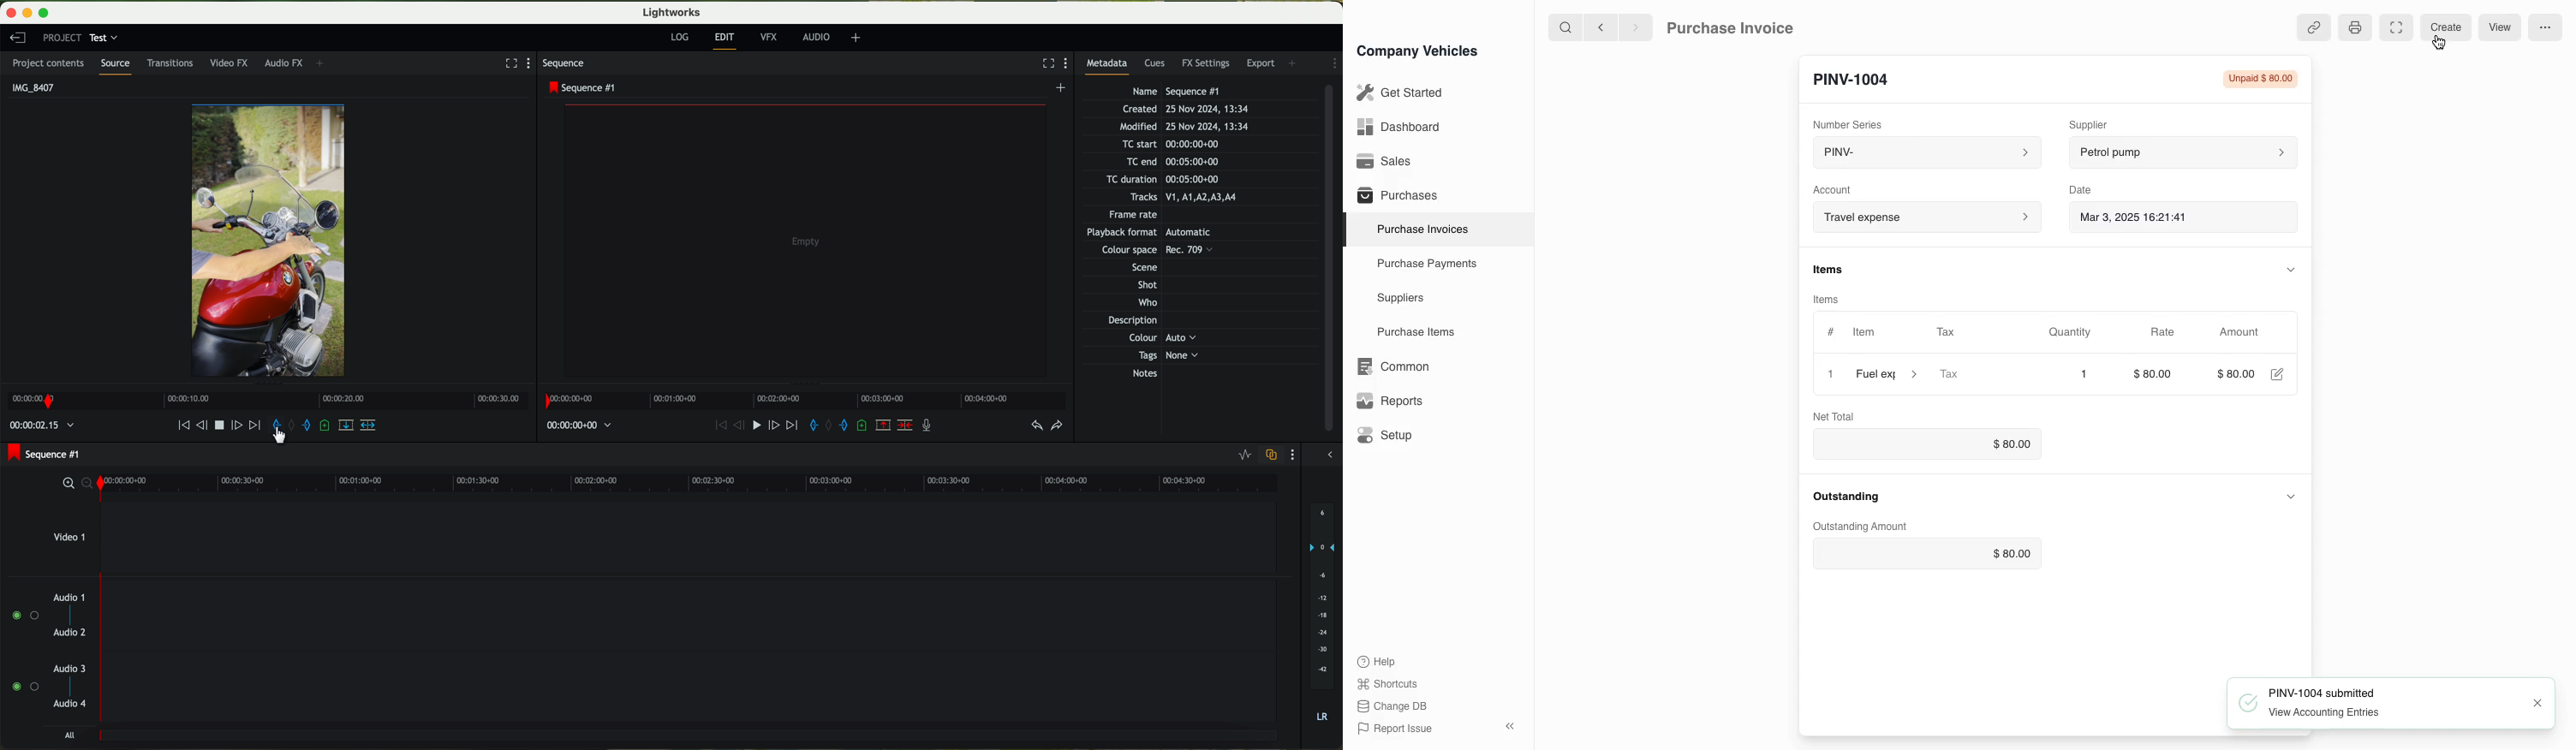 This screenshot has height=756, width=2576. What do you see at coordinates (1927, 444) in the screenshot?
I see `$0.00` at bounding box center [1927, 444].